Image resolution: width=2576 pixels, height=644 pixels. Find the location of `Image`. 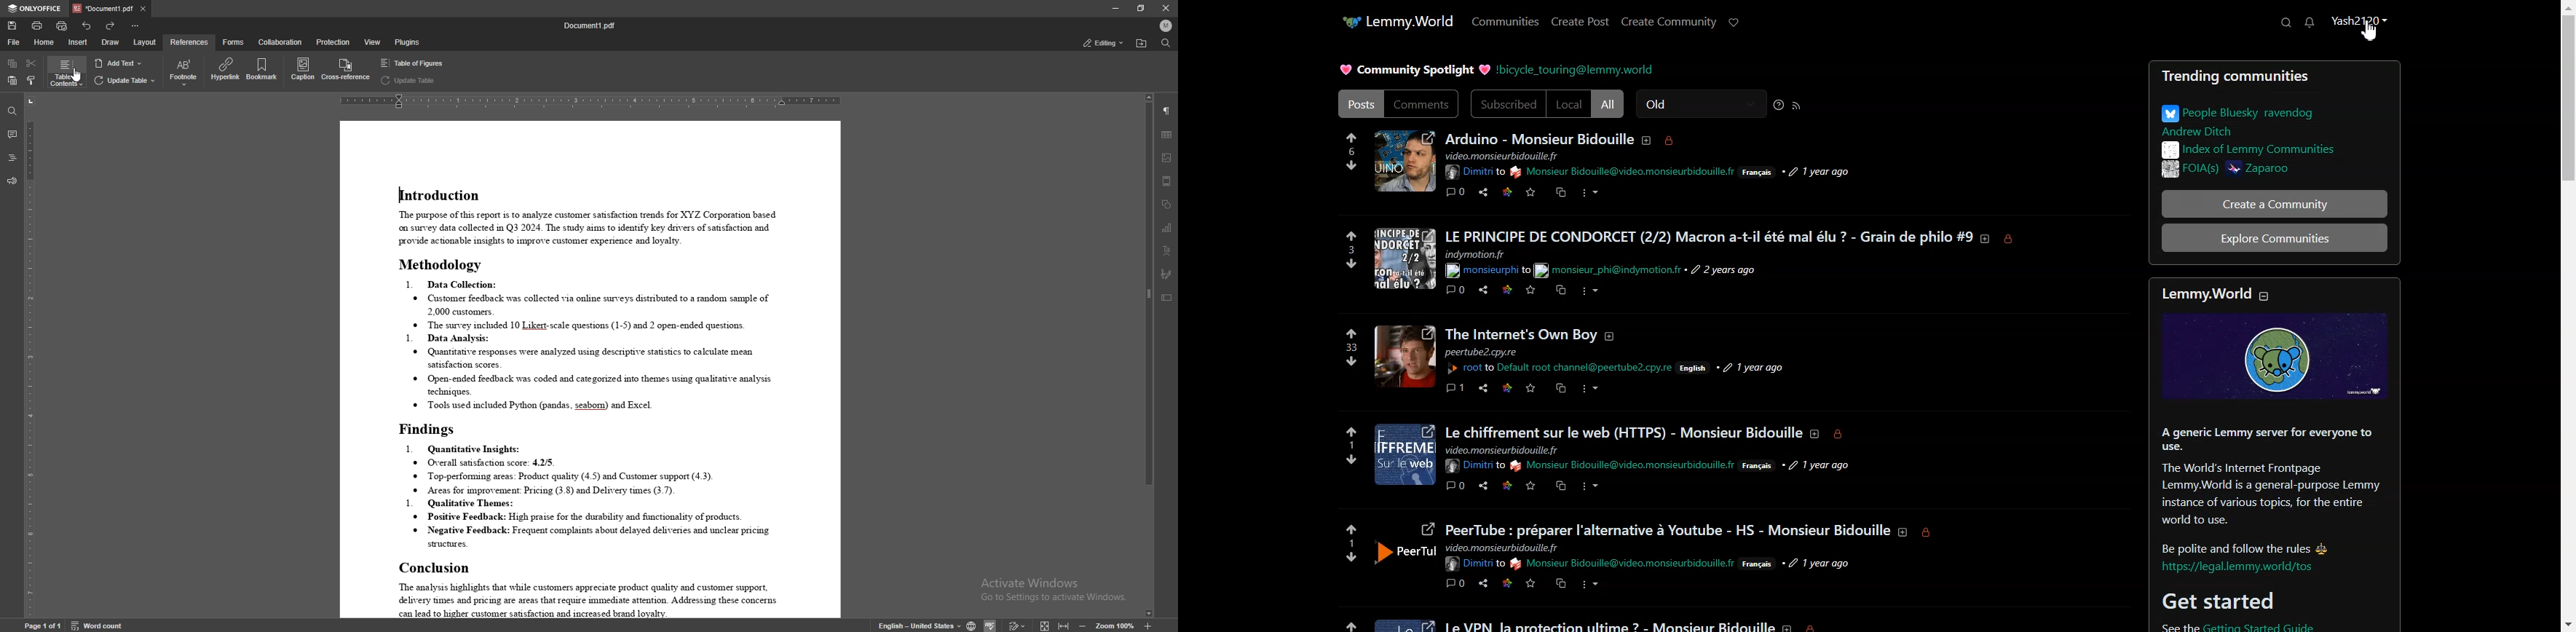

Image is located at coordinates (2267, 356).